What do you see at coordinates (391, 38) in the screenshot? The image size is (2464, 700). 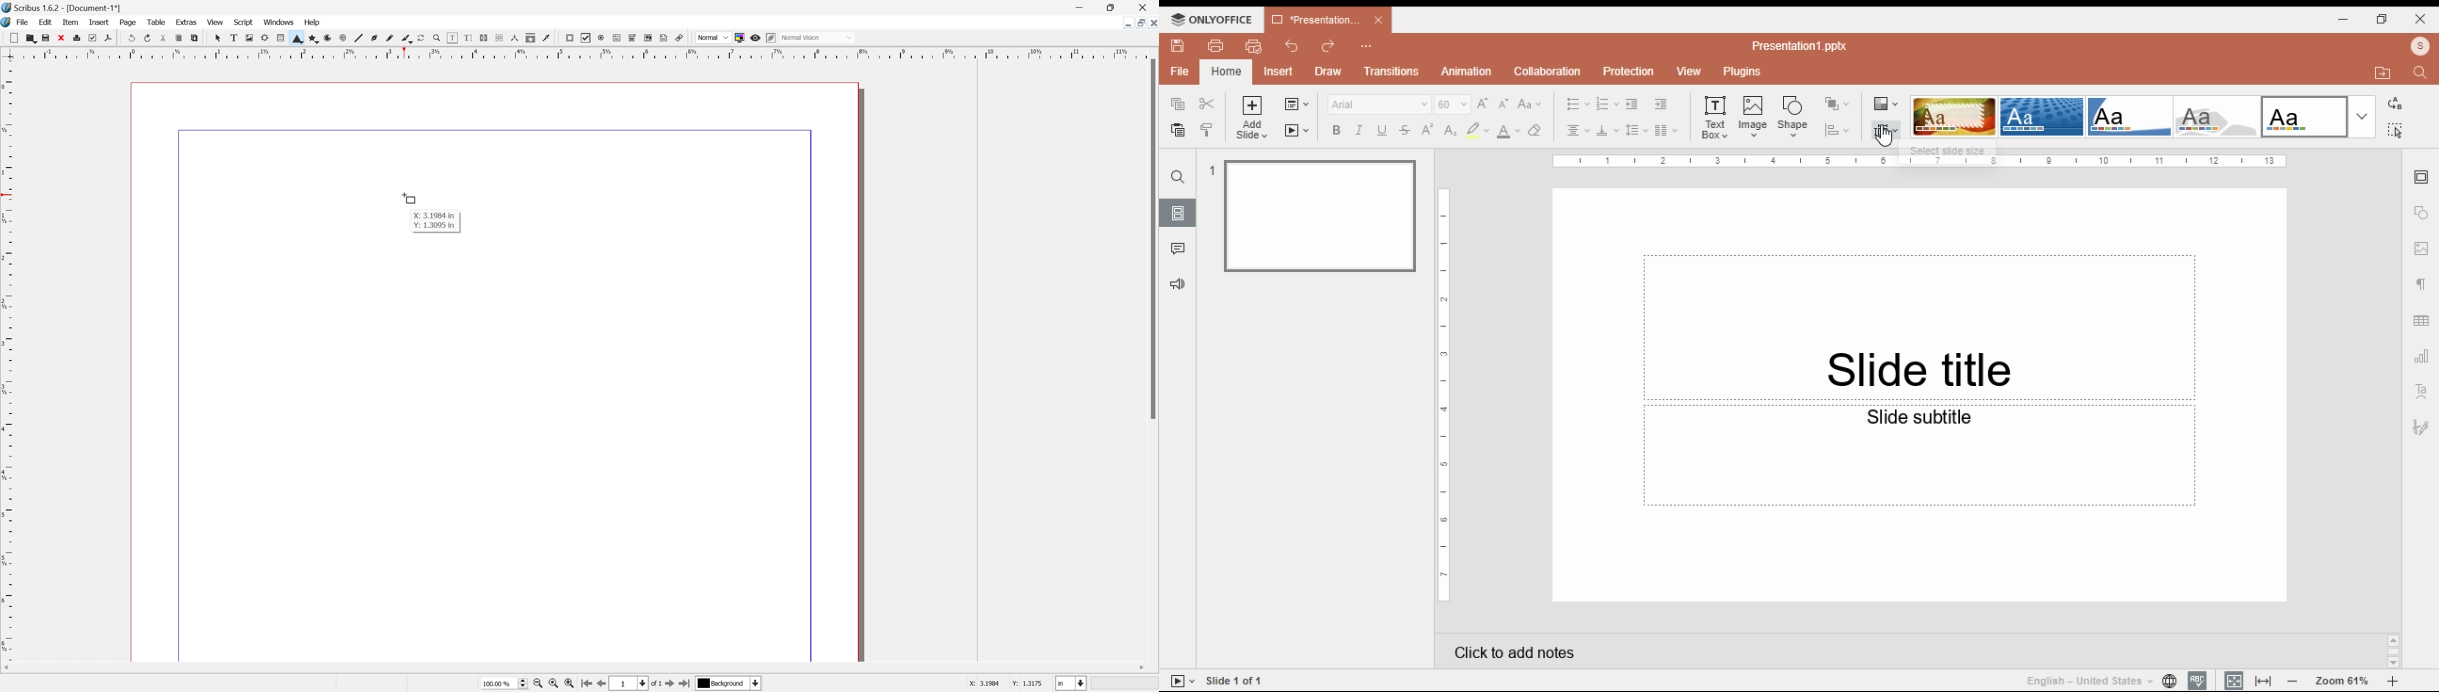 I see `Freehand line` at bounding box center [391, 38].